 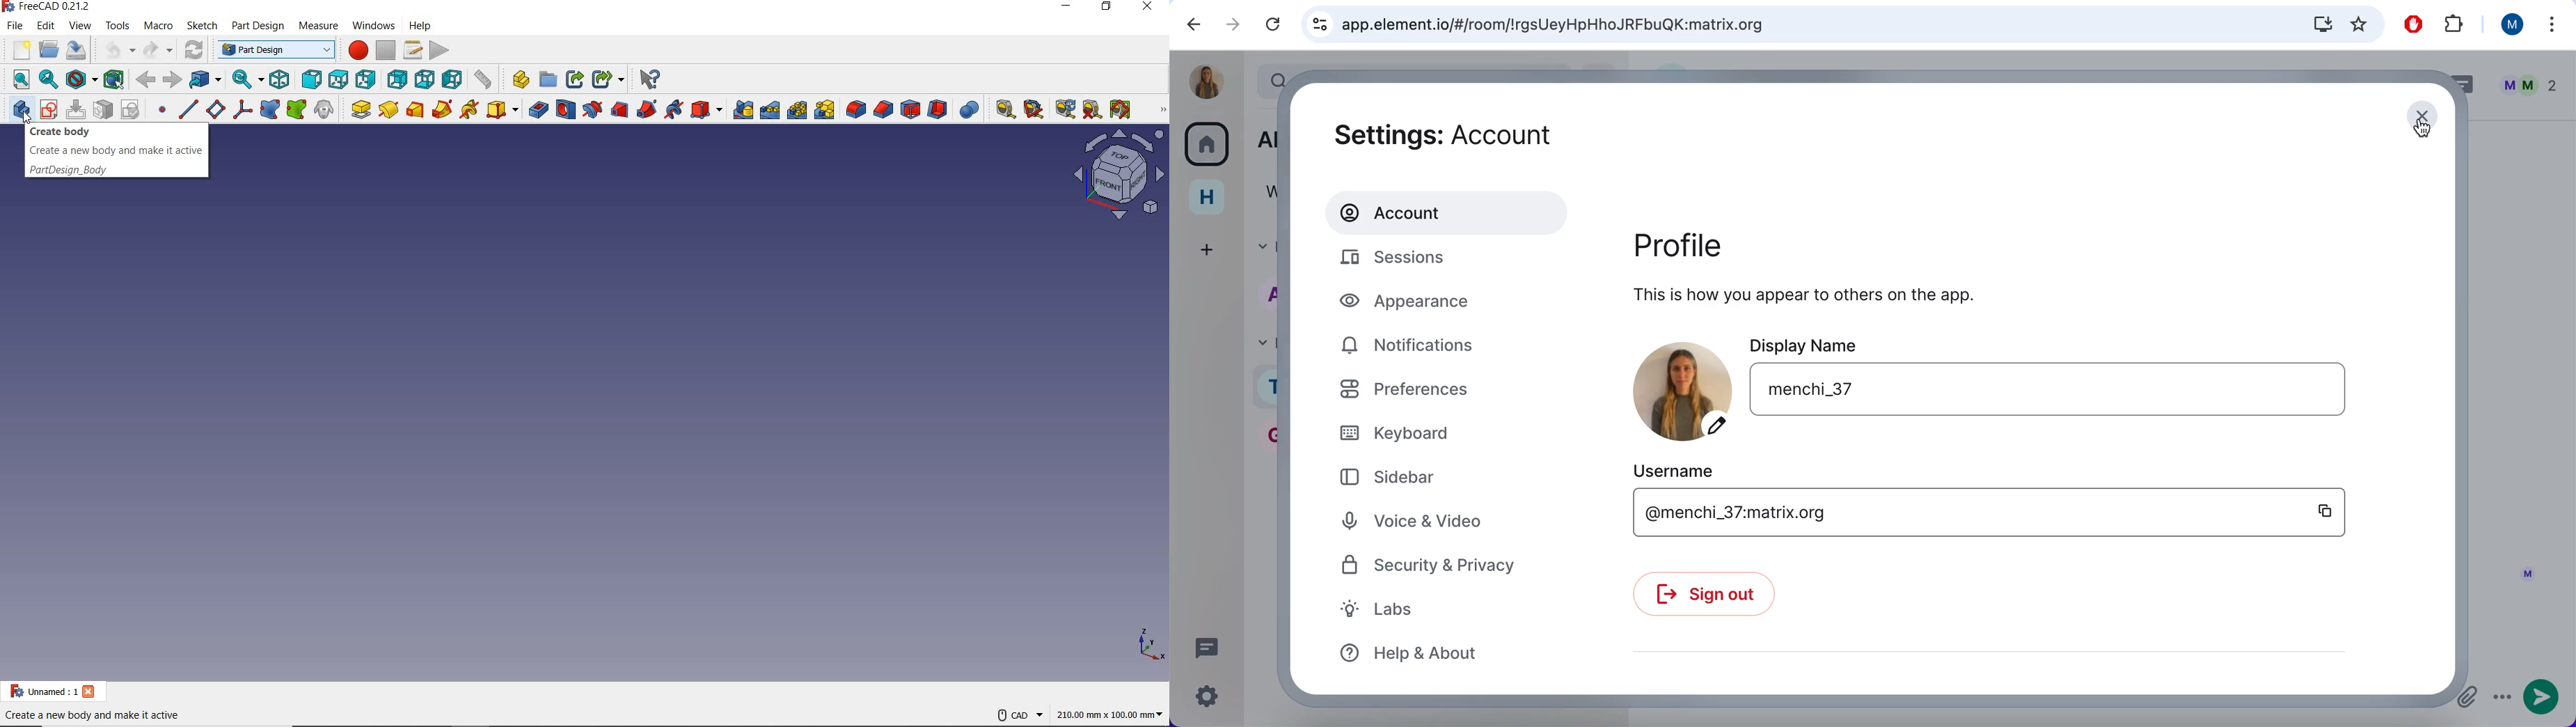 I want to click on create a space, so click(x=1205, y=248).